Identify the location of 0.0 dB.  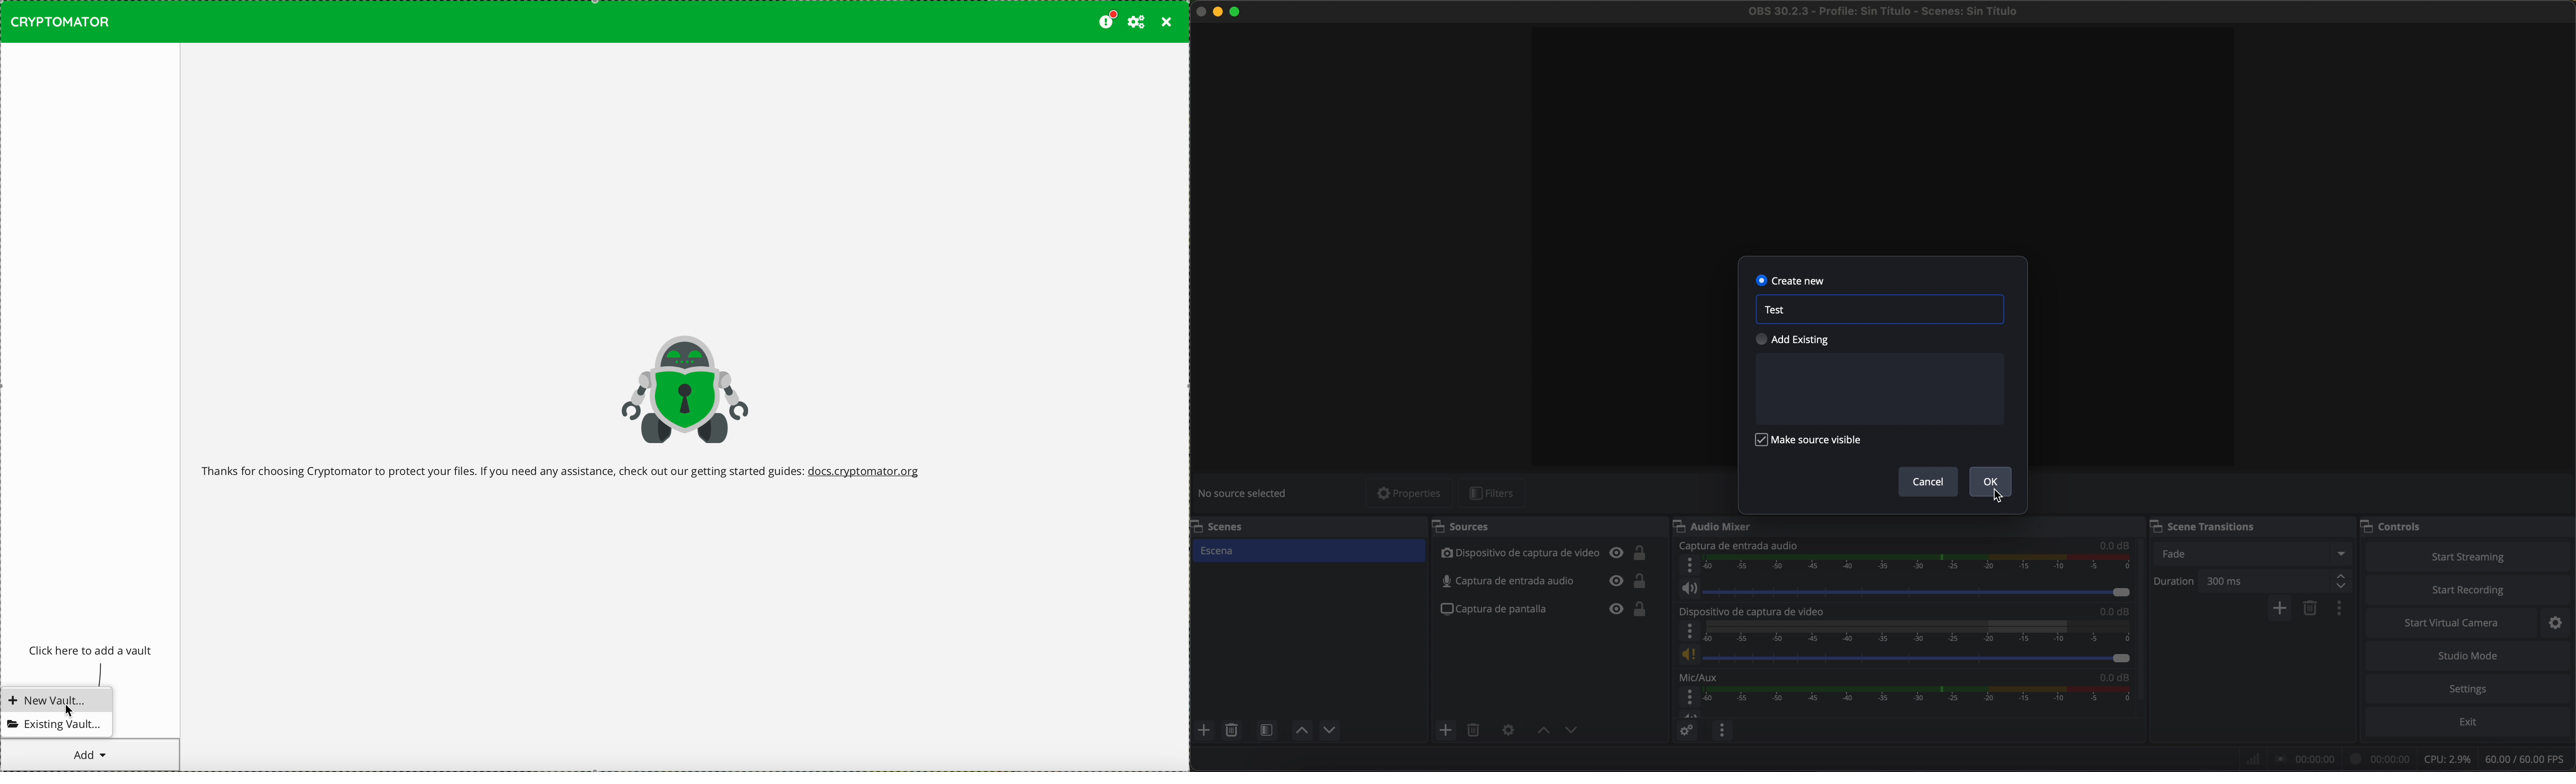
(2114, 676).